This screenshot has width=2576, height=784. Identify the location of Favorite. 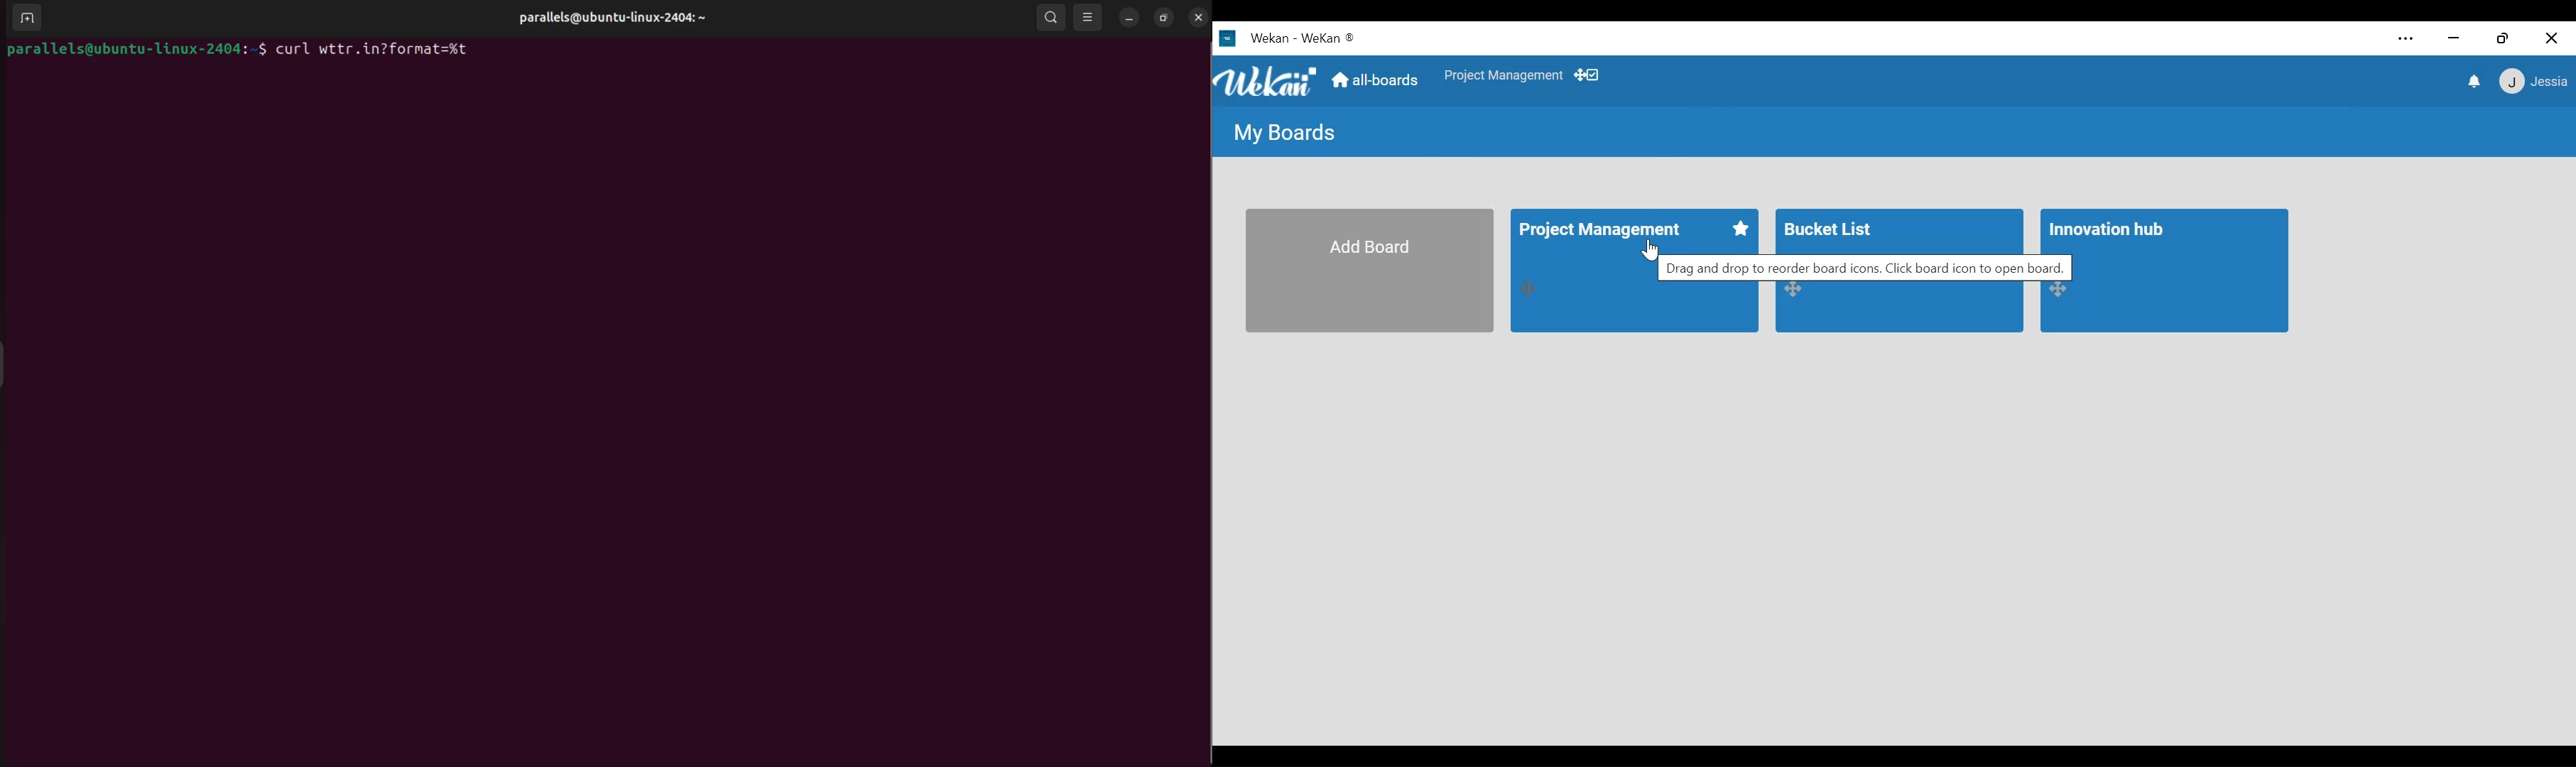
(1739, 229).